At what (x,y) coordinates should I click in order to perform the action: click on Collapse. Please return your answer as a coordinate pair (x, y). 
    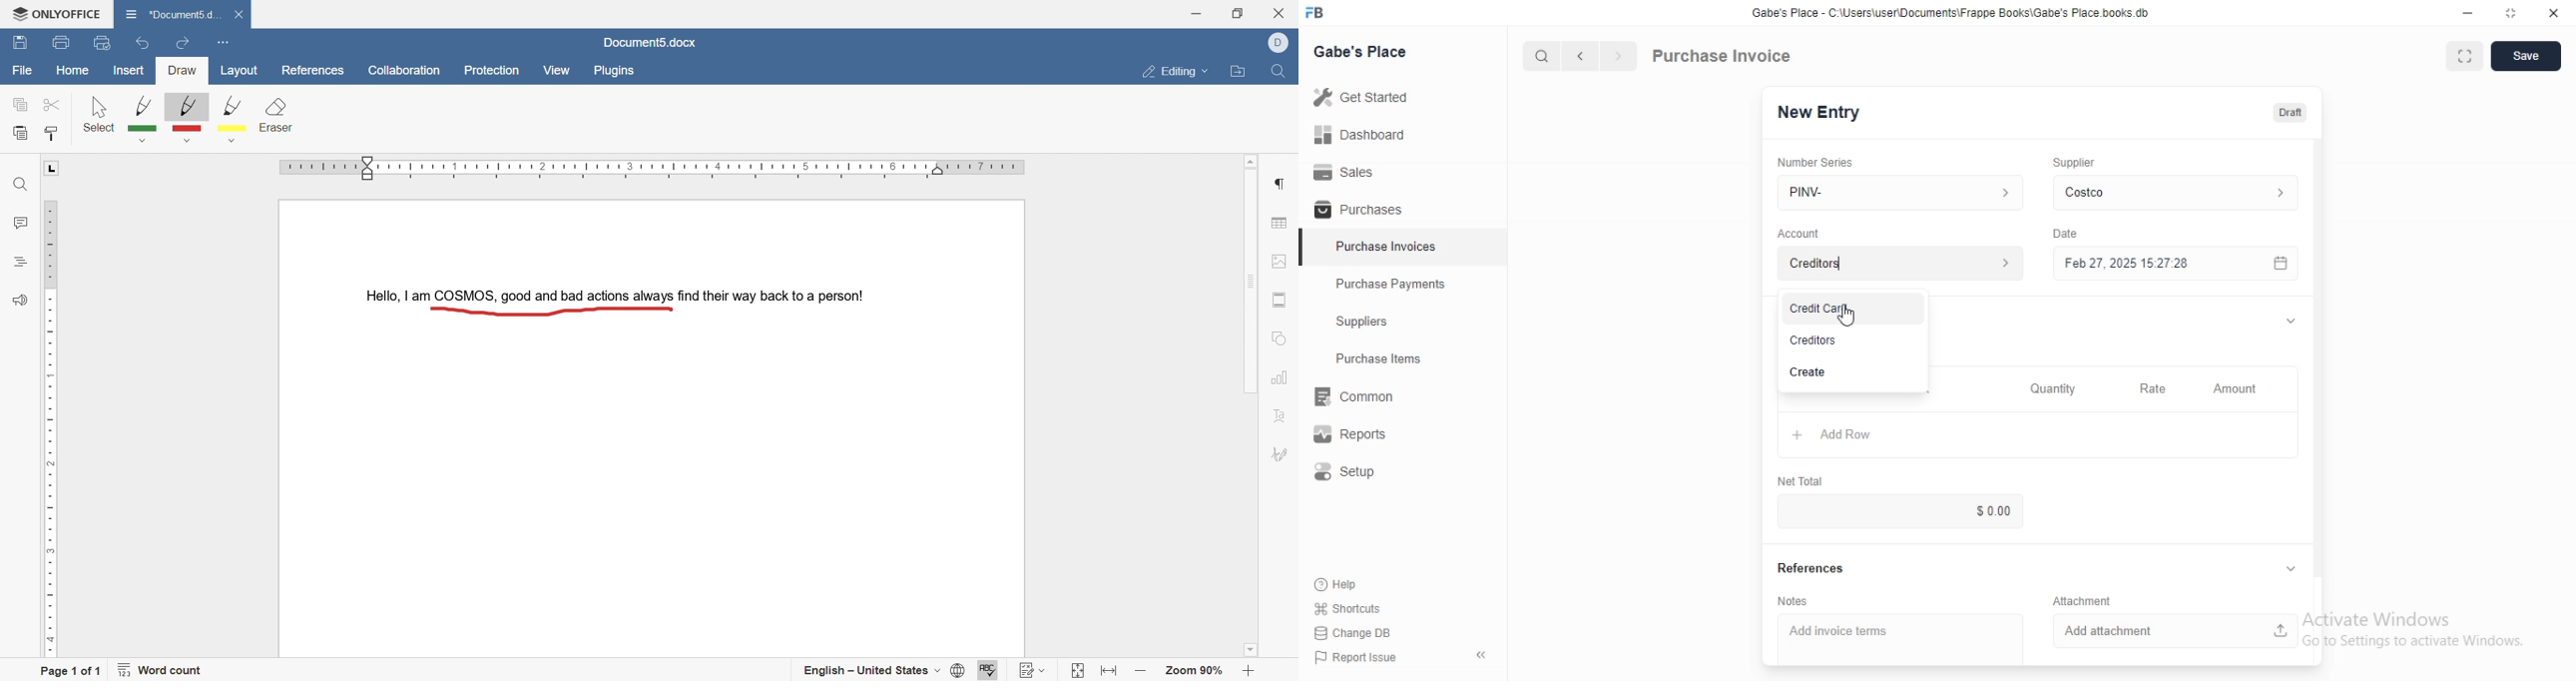
    Looking at the image, I should click on (1481, 655).